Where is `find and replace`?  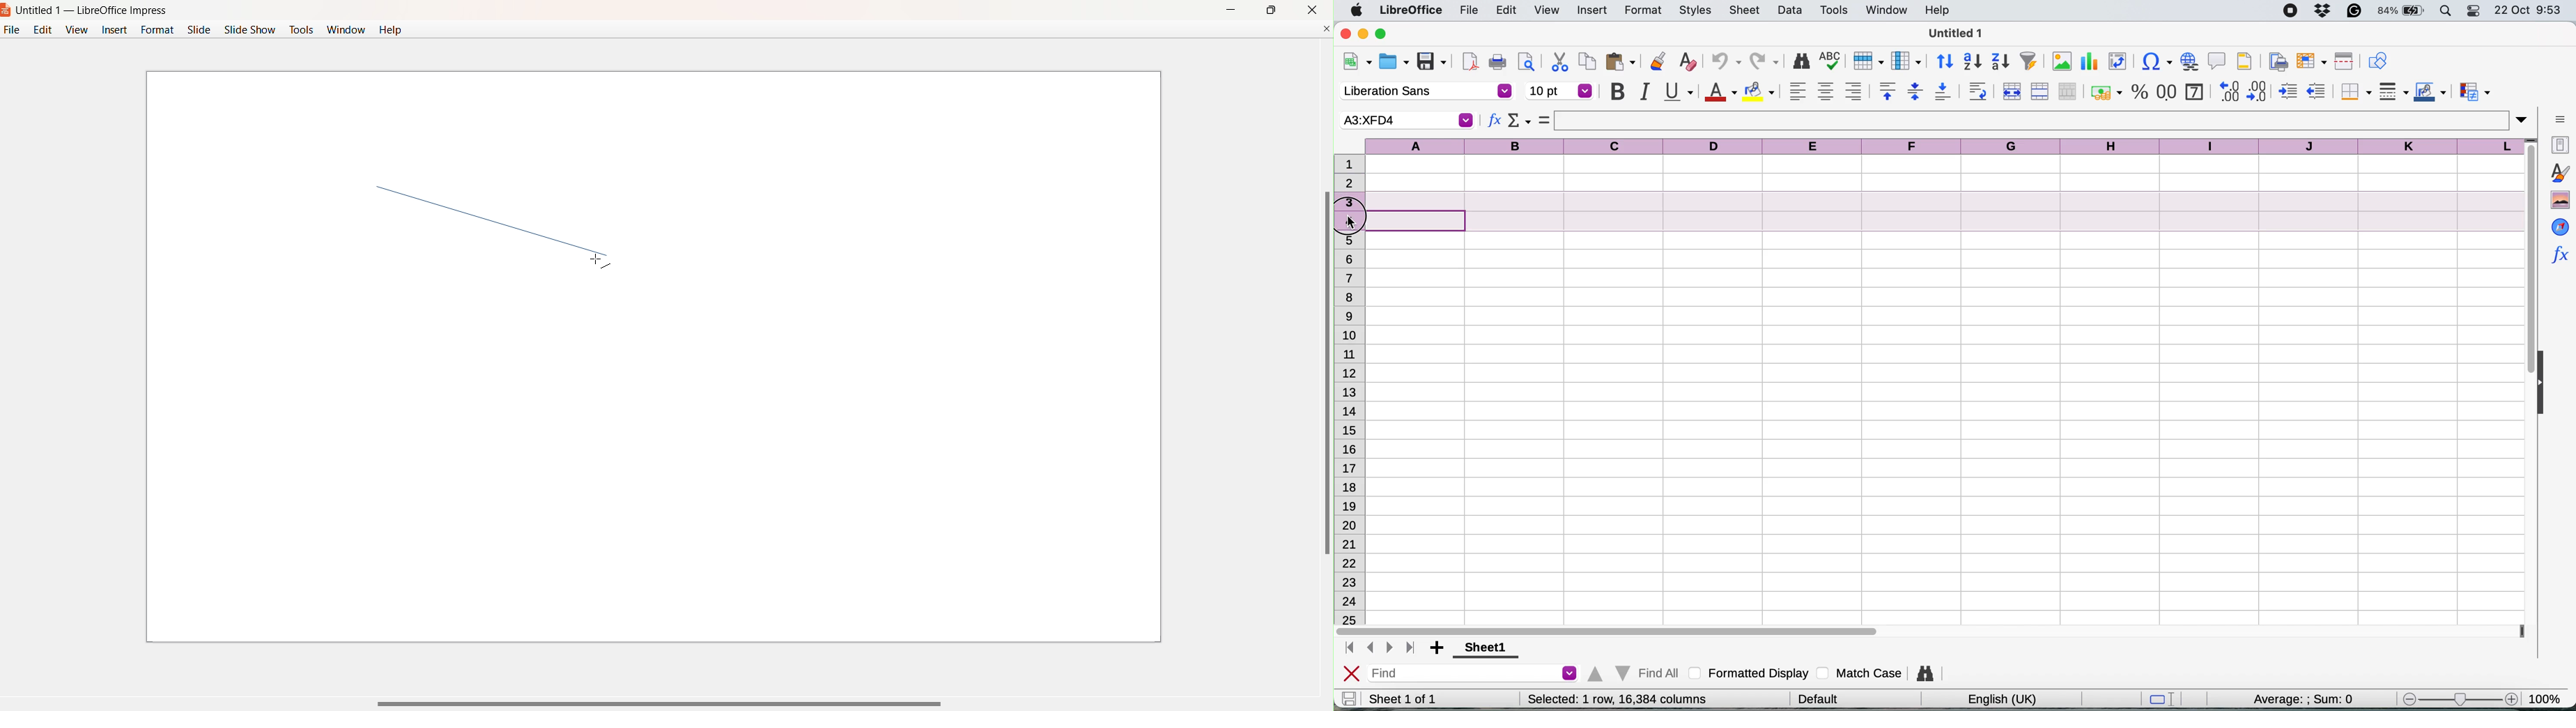 find and replace is located at coordinates (1926, 673).